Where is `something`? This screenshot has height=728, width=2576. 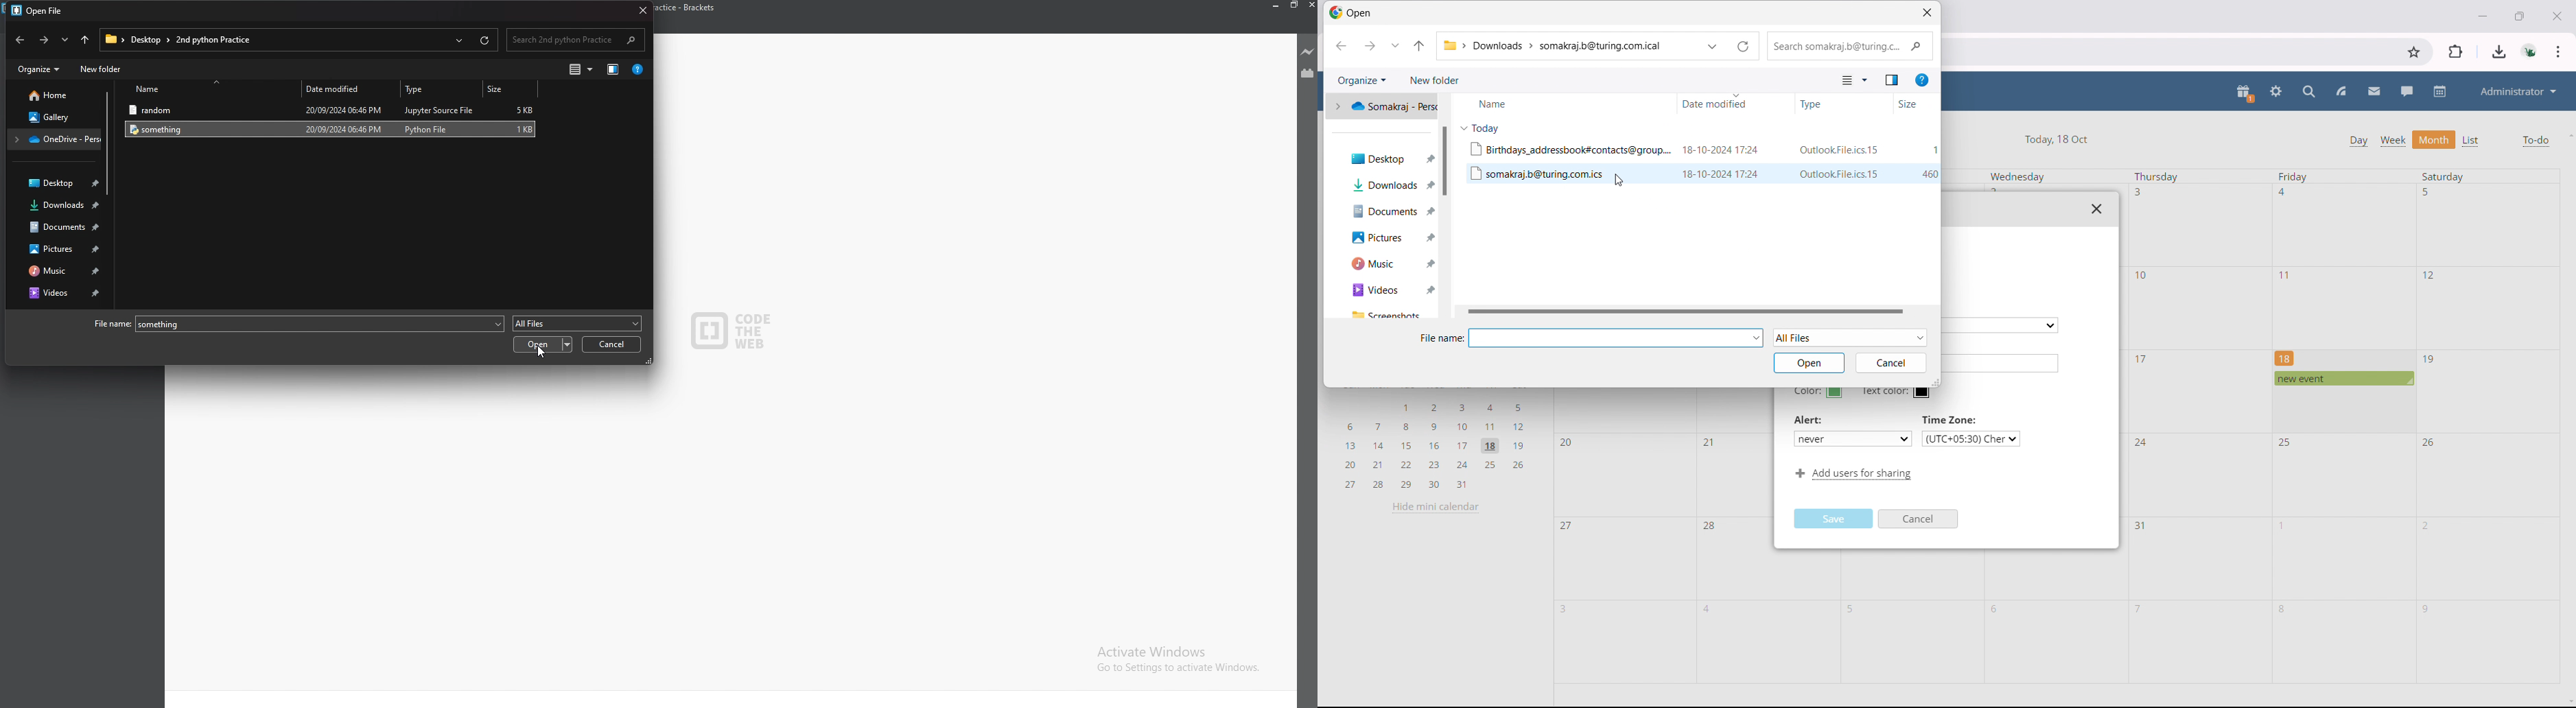
something is located at coordinates (202, 128).